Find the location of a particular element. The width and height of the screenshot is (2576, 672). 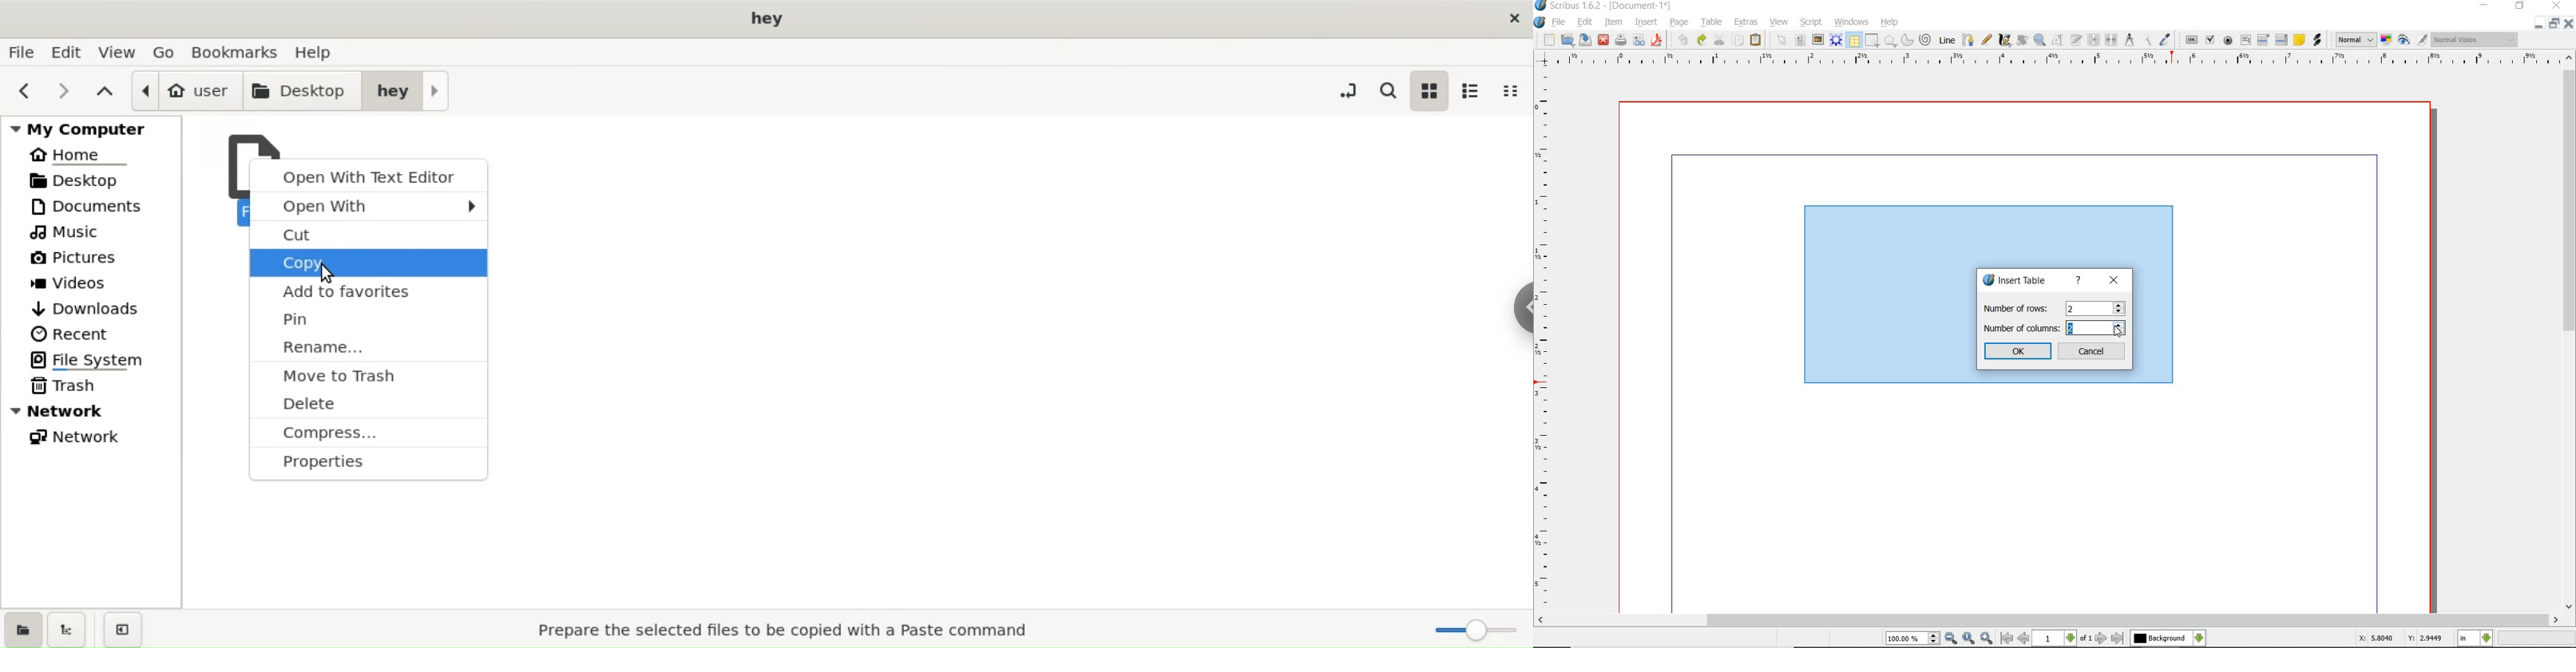

minimize is located at coordinates (2538, 24).